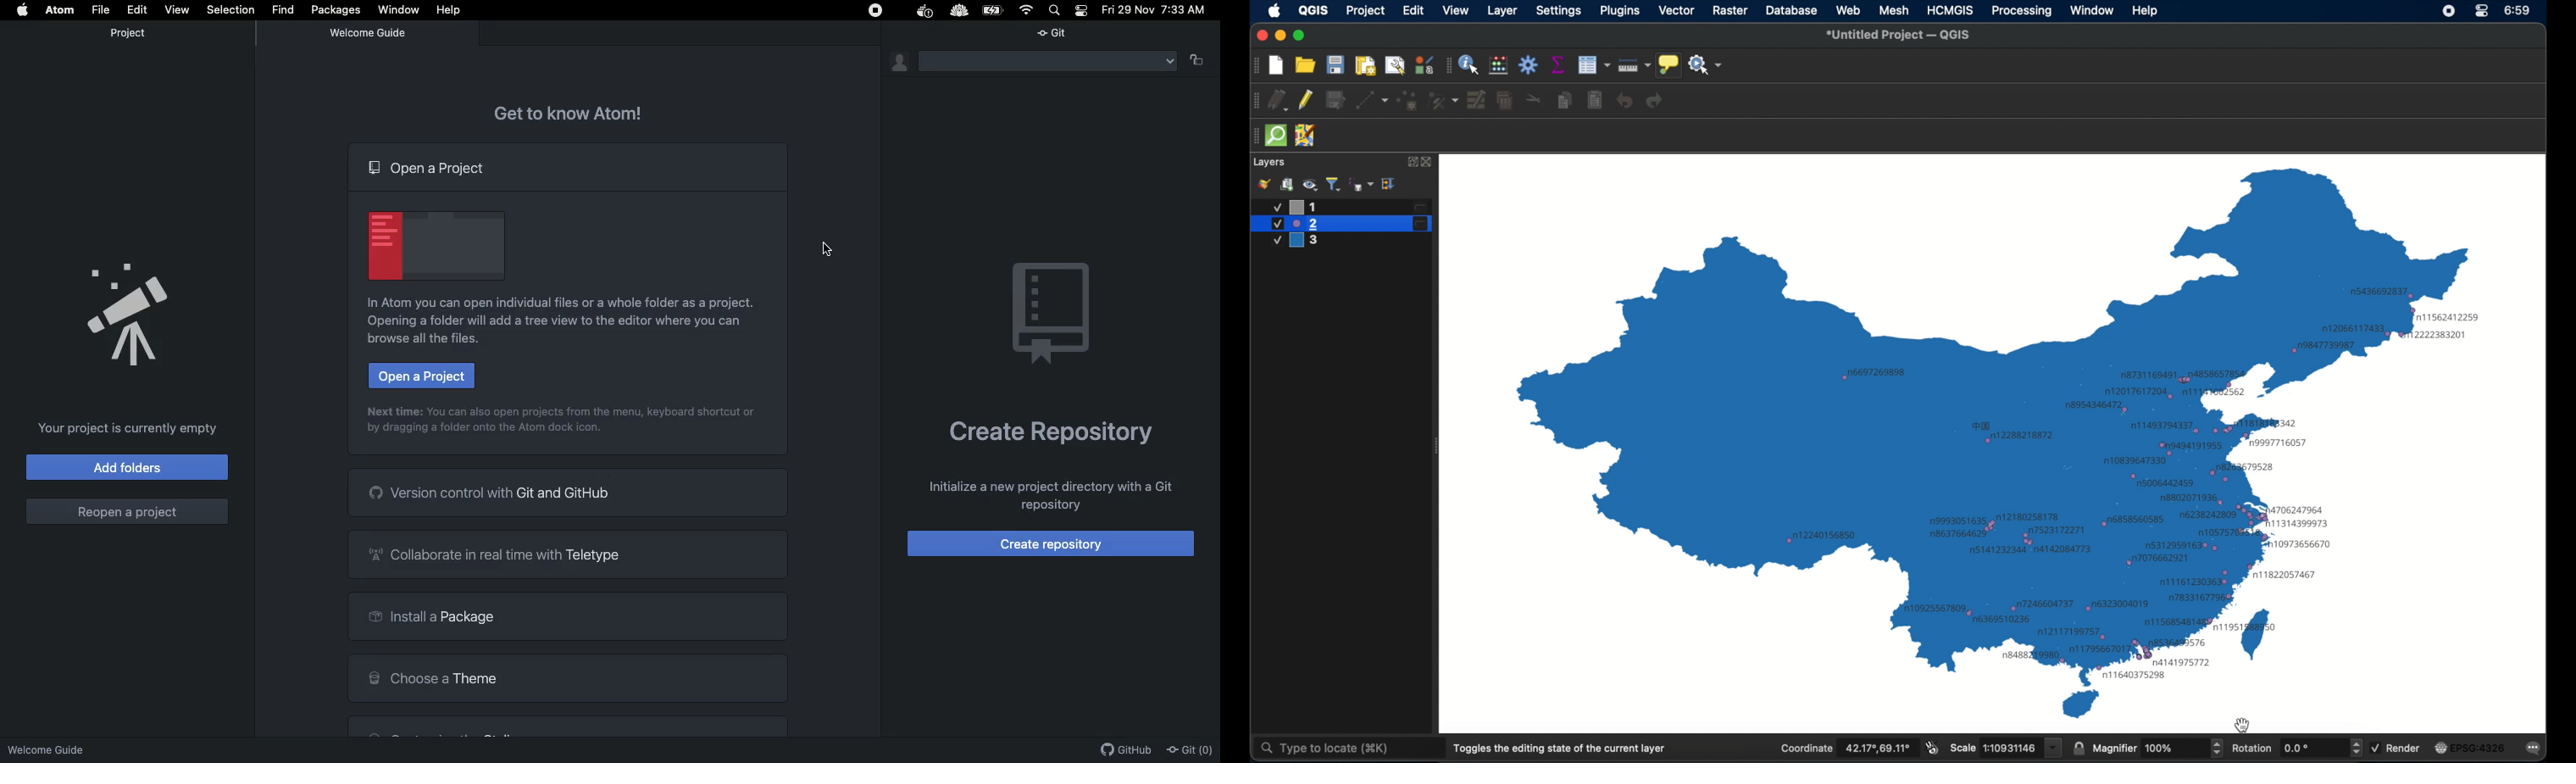 This screenshot has width=2576, height=784. What do you see at coordinates (1127, 751) in the screenshot?
I see `Github` at bounding box center [1127, 751].